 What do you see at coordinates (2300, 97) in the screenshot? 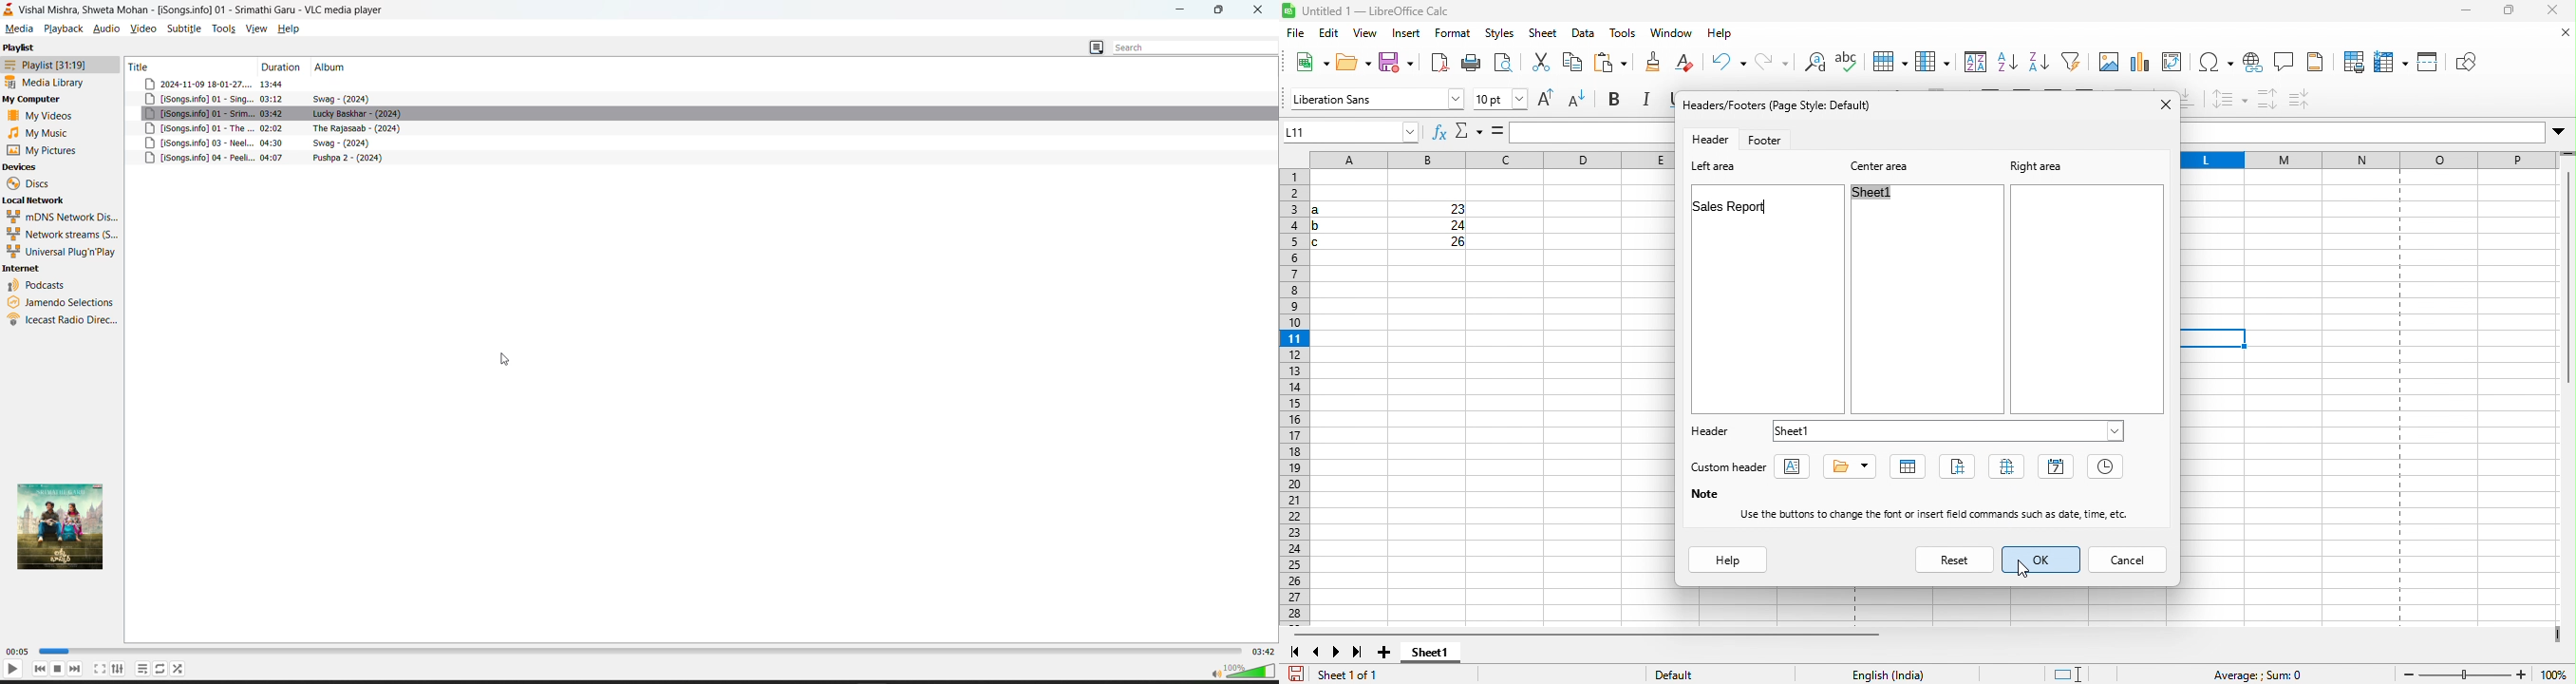
I see `decrease paragraph spacing` at bounding box center [2300, 97].